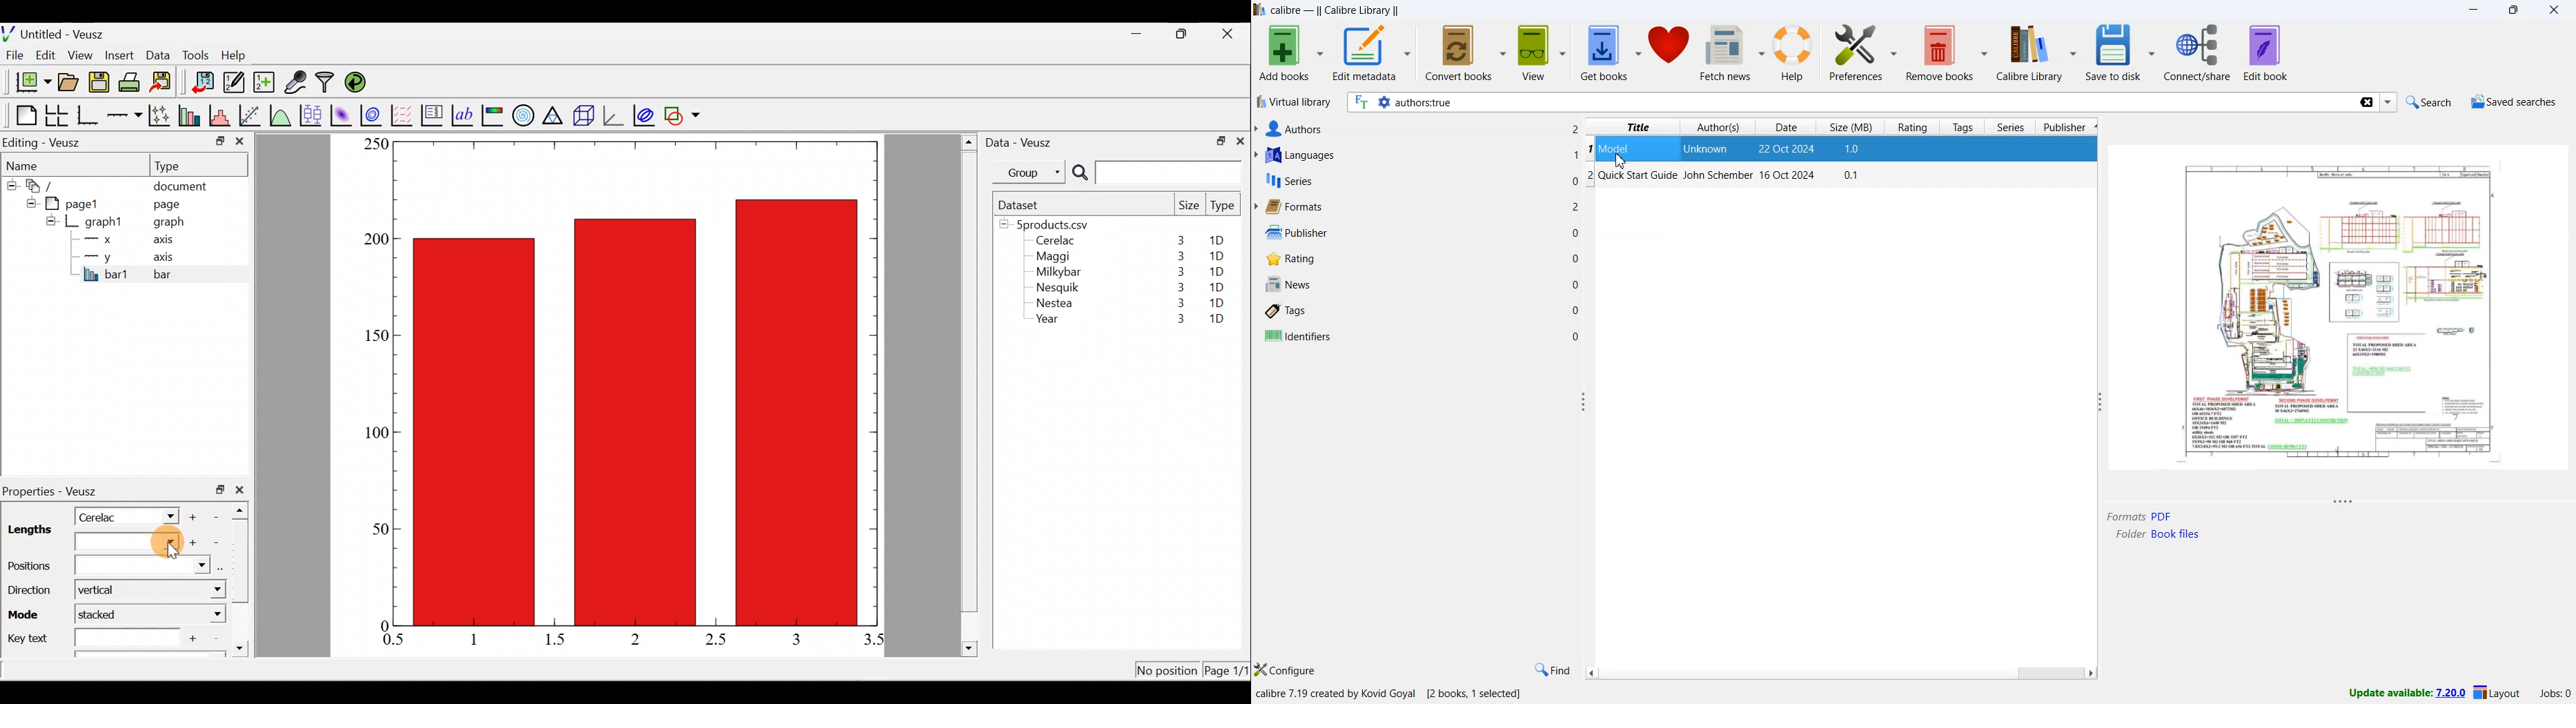  I want to click on 0, so click(1575, 233).